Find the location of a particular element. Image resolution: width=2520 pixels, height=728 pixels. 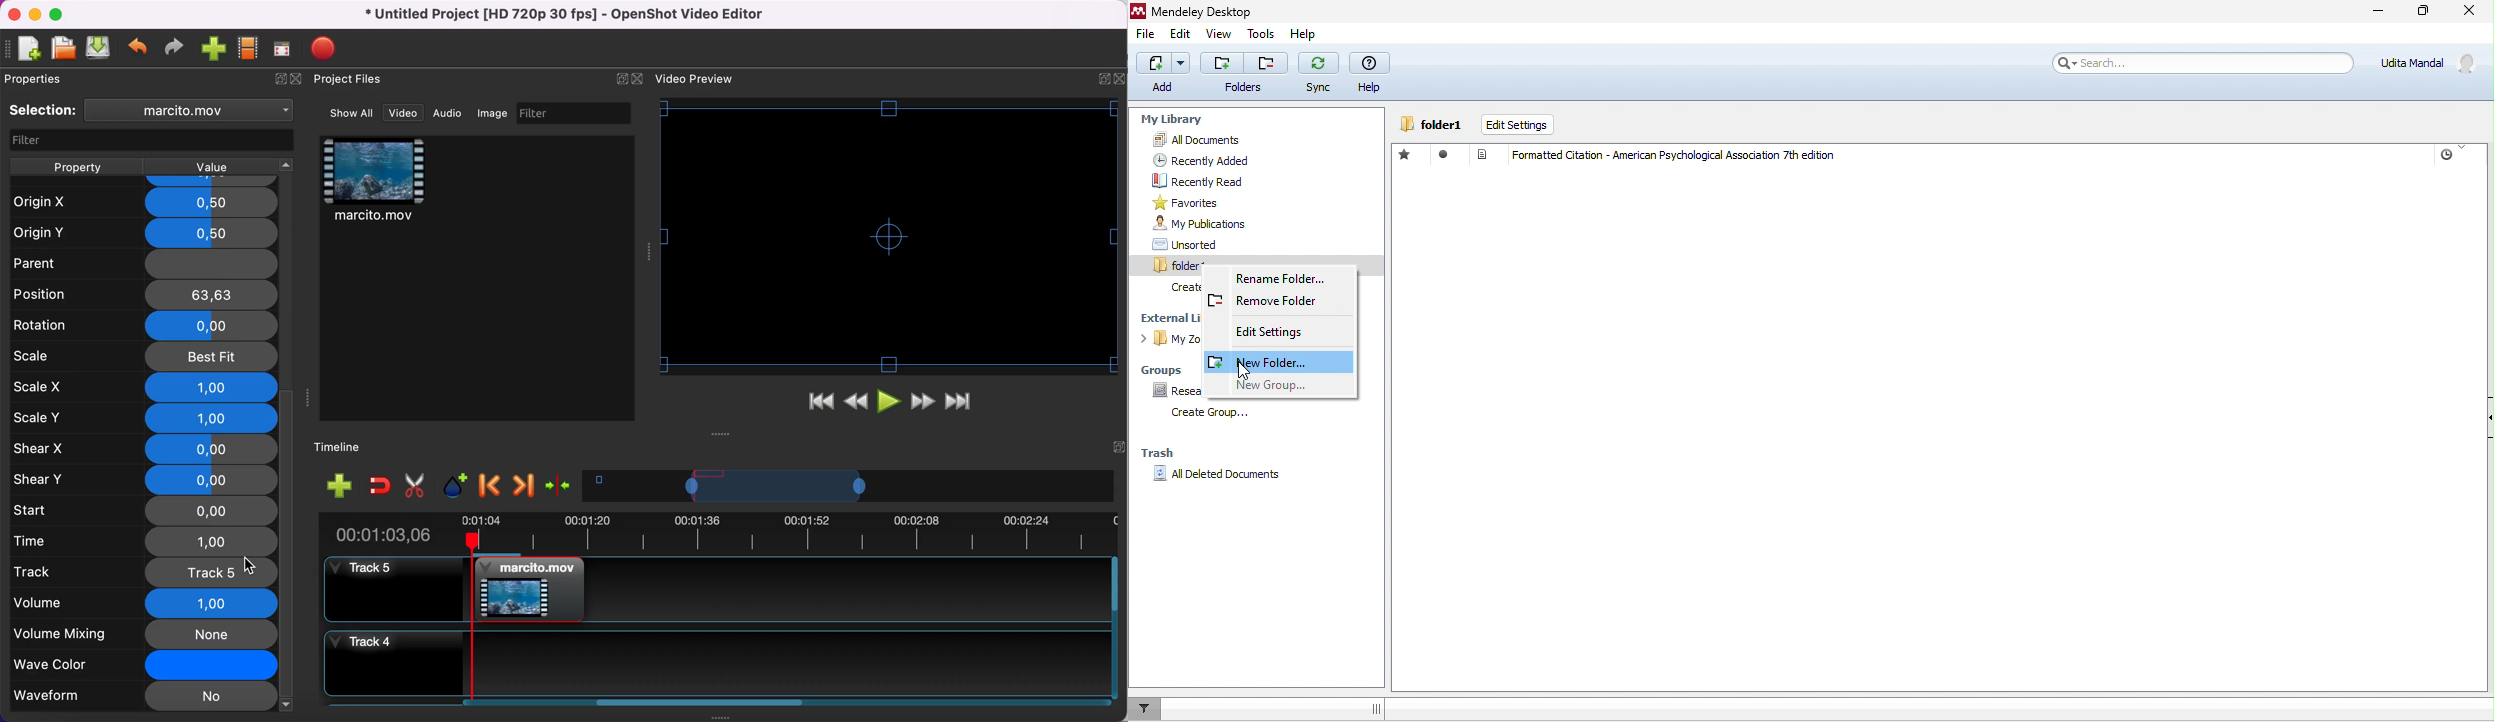

help is located at coordinates (1304, 34).